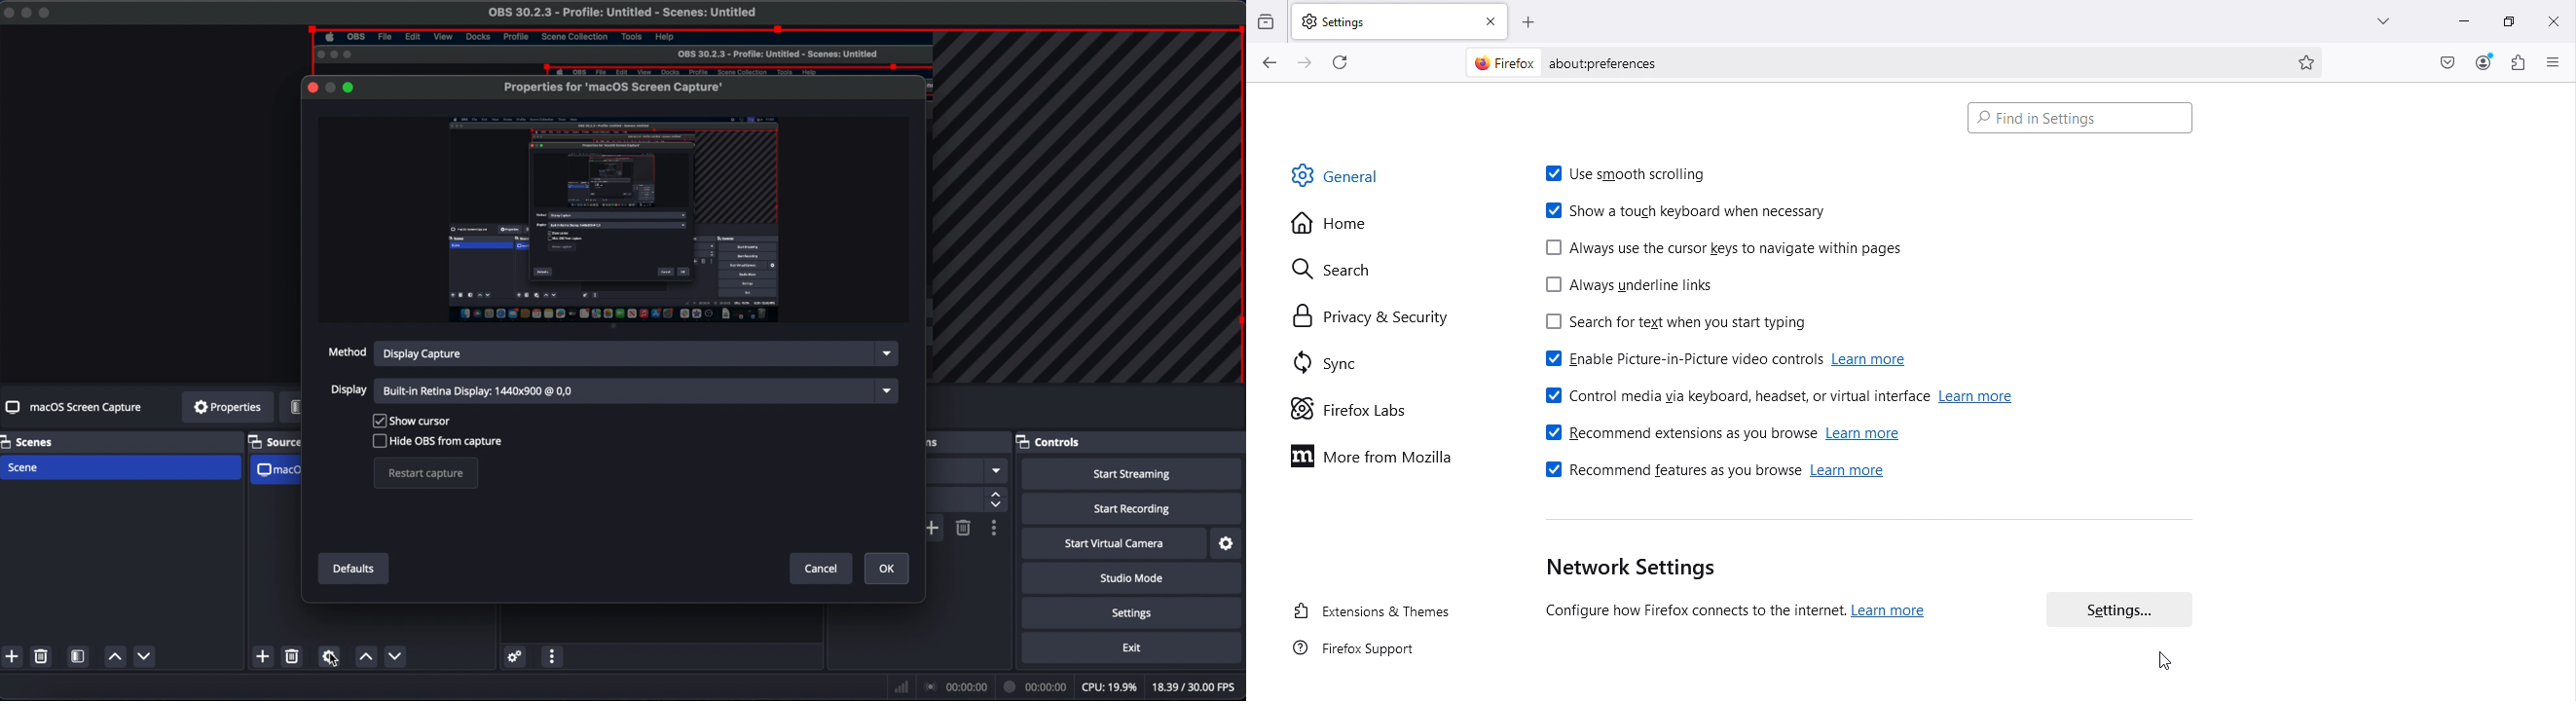 Image resolution: width=2576 pixels, height=728 pixels. What do you see at coordinates (1267, 18) in the screenshot?
I see `View recent browsing across windows and devices` at bounding box center [1267, 18].